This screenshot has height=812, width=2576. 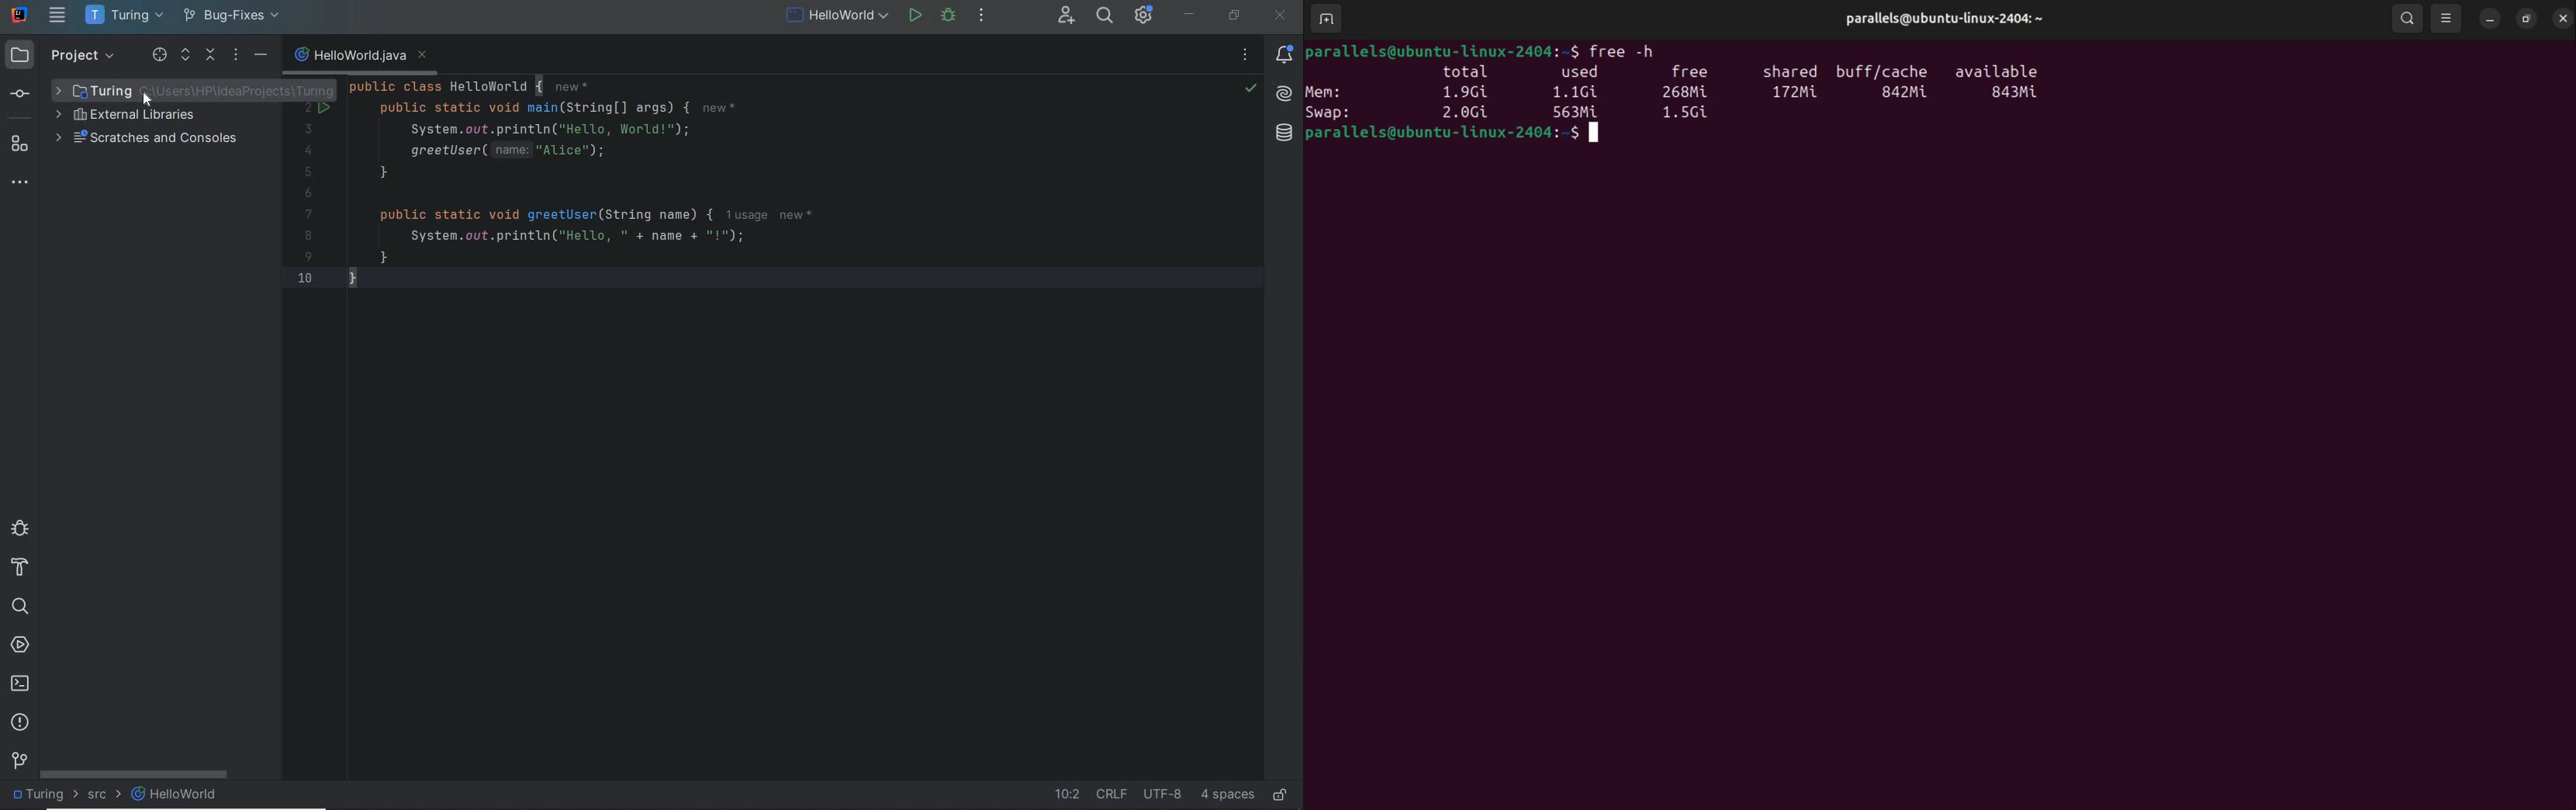 I want to click on 172Mi, so click(x=1799, y=94).